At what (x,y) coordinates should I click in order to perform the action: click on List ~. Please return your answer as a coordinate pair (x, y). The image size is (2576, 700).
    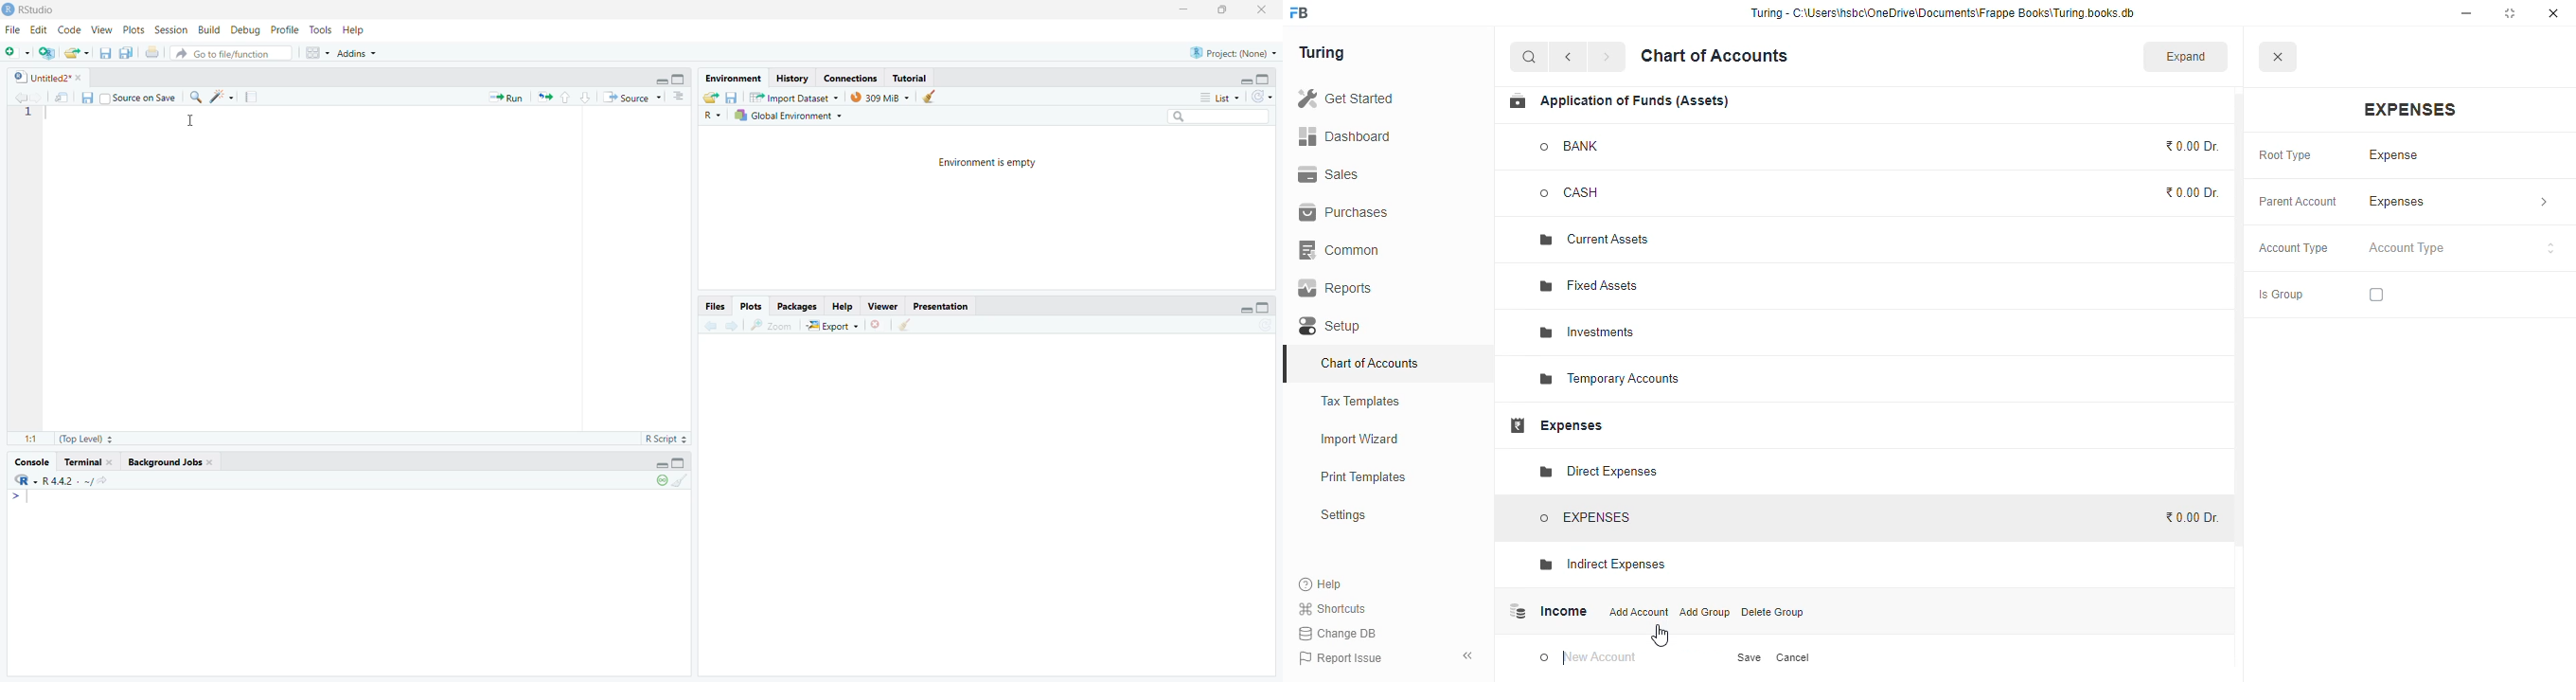
    Looking at the image, I should click on (1215, 96).